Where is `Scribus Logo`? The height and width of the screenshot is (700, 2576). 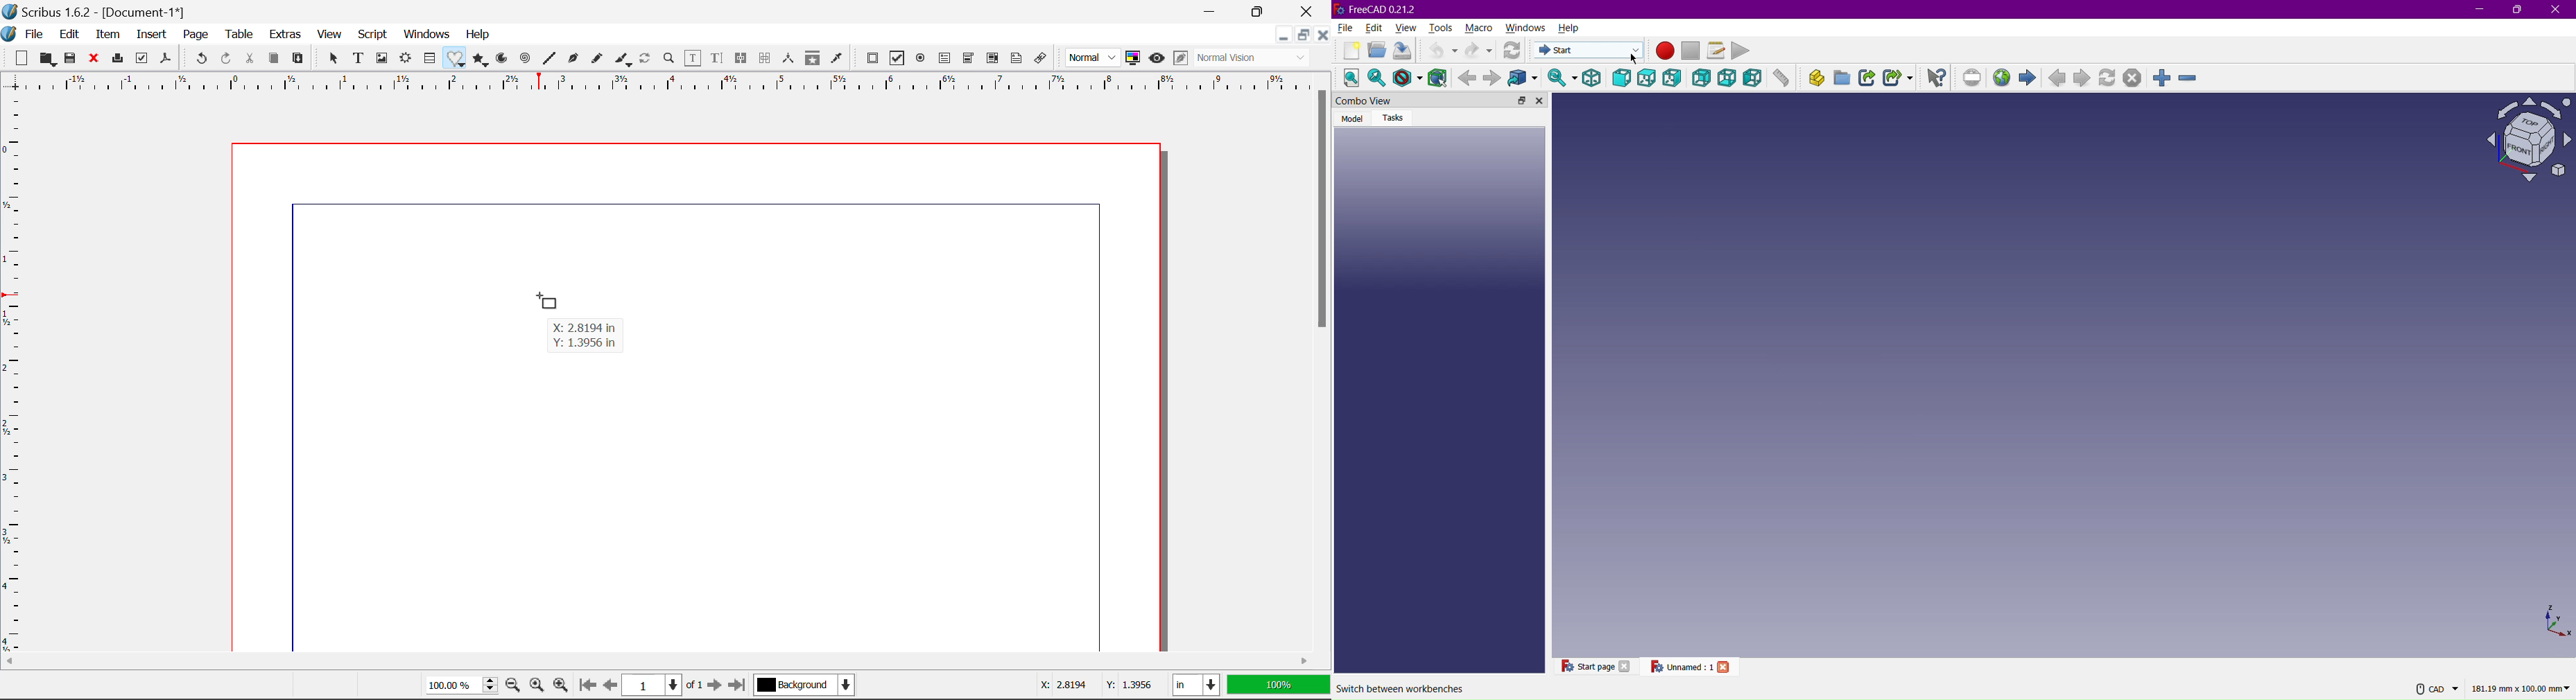 Scribus Logo is located at coordinates (8, 35).